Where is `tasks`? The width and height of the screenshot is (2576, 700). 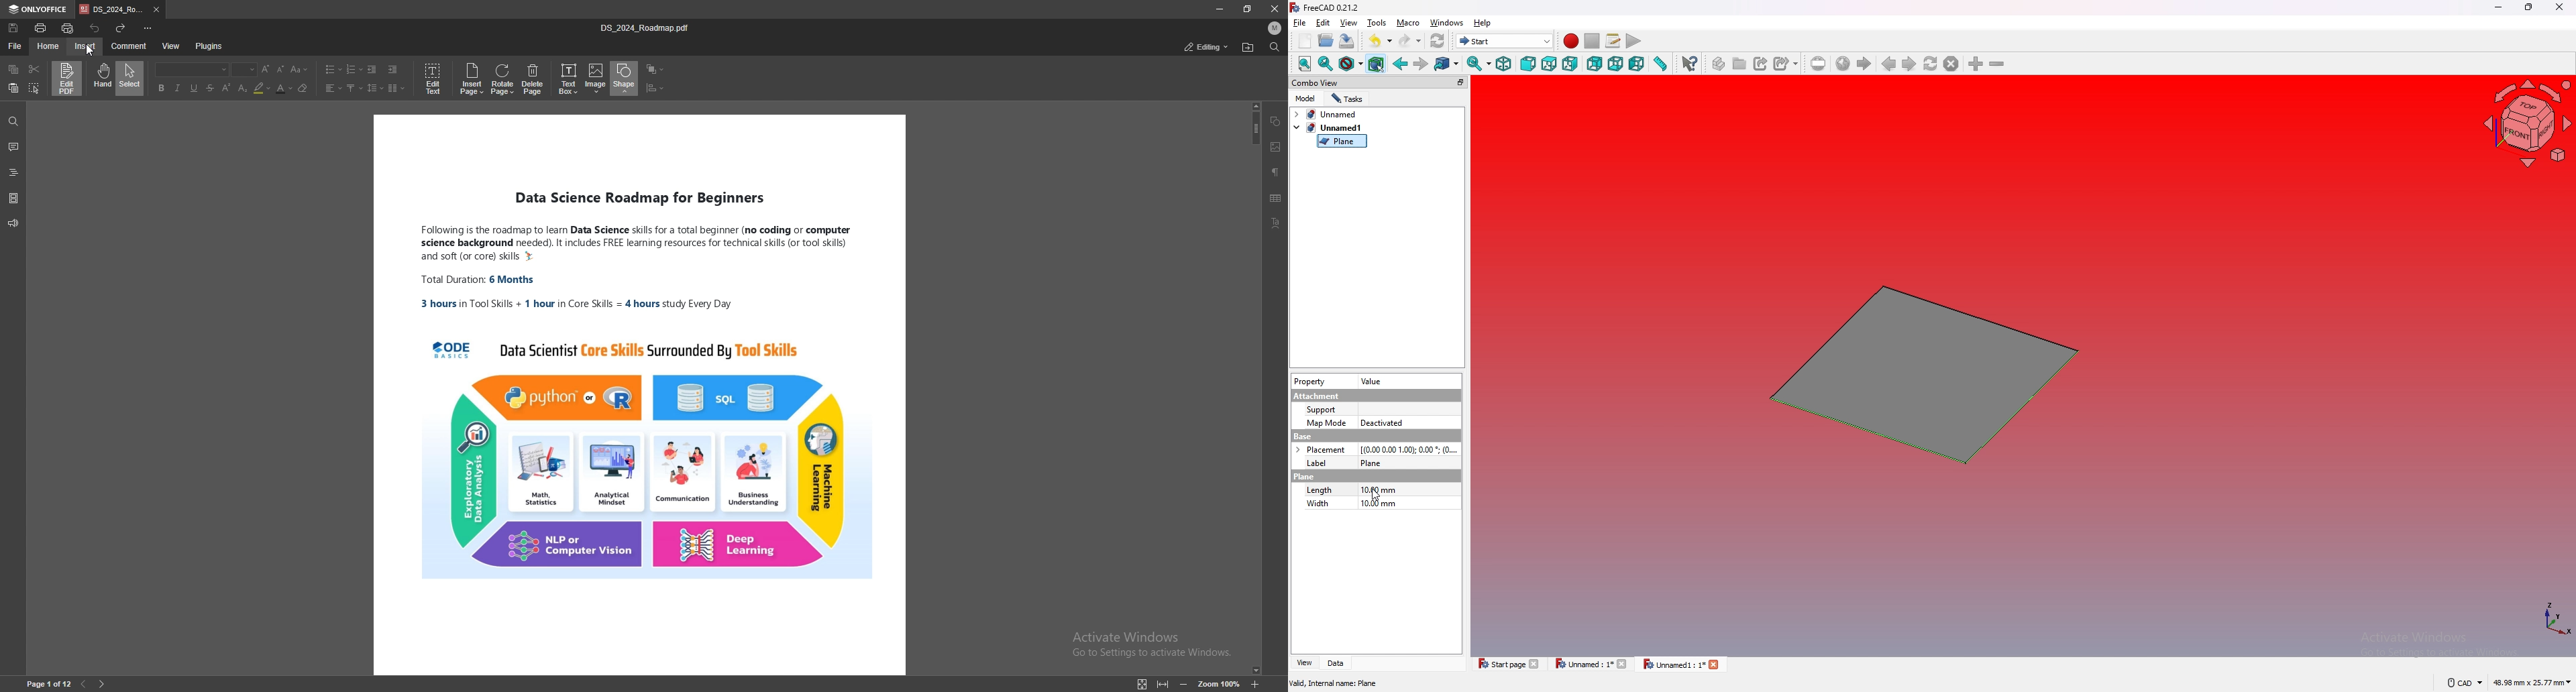
tasks is located at coordinates (1348, 99).